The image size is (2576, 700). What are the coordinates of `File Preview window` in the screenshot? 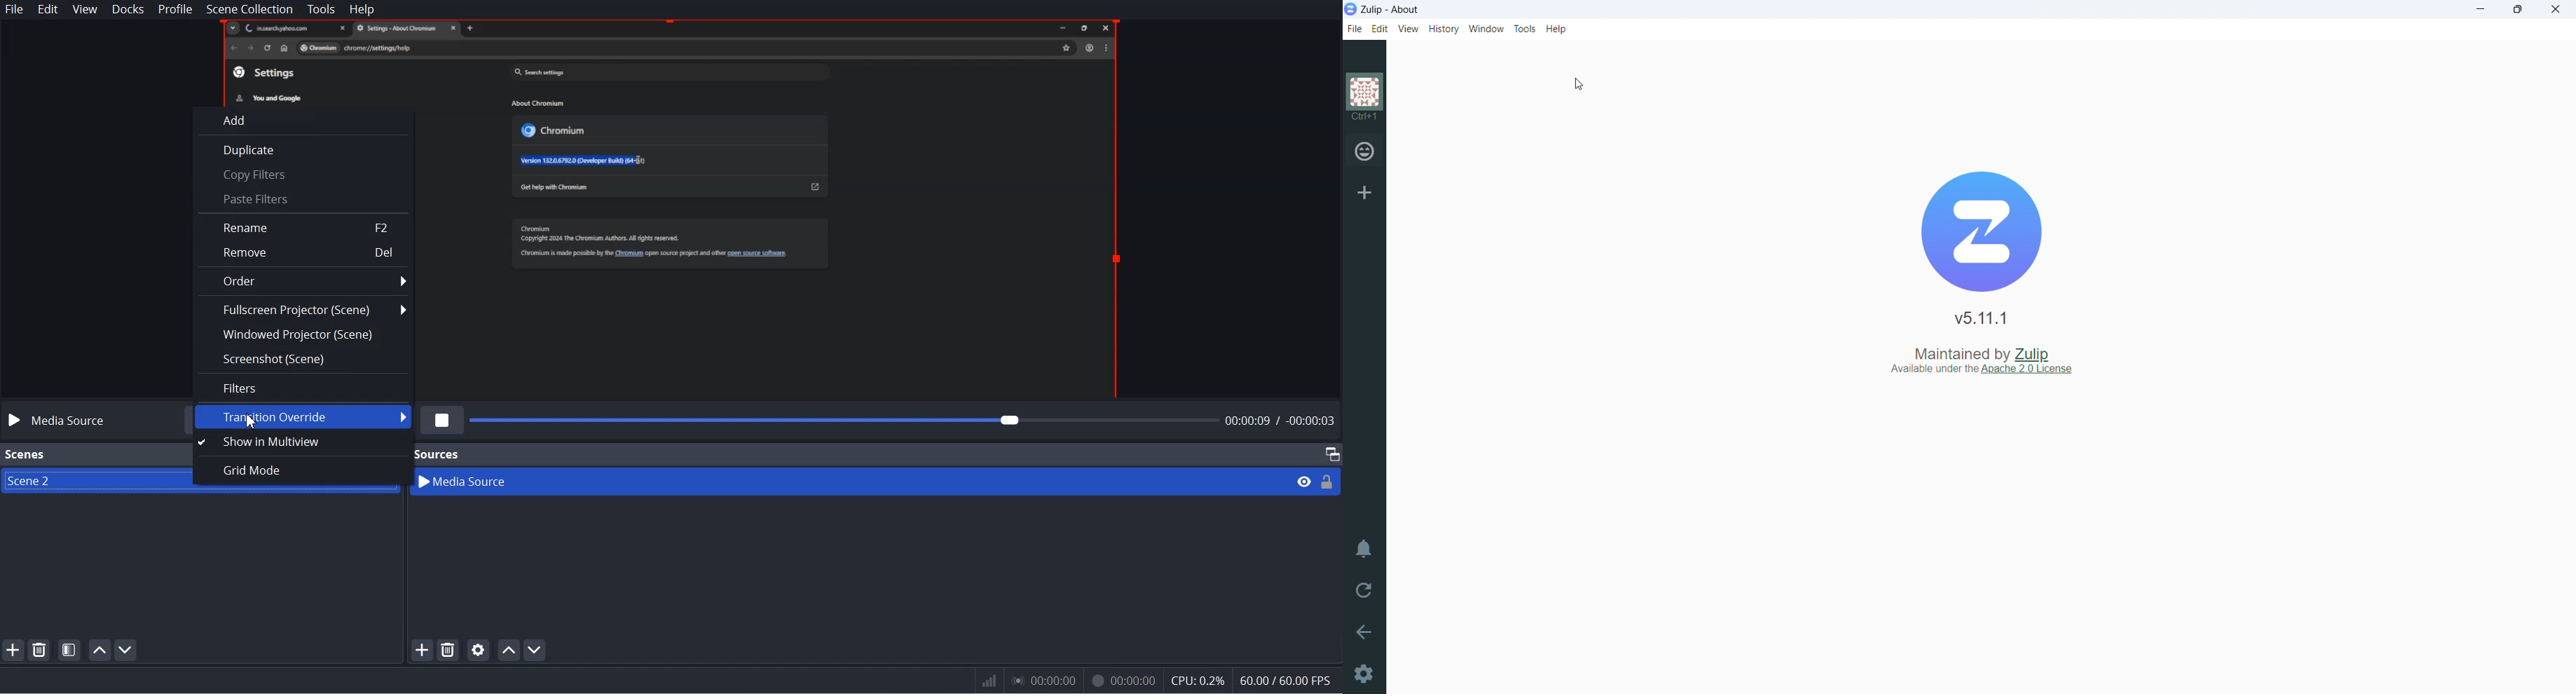 It's located at (774, 208).